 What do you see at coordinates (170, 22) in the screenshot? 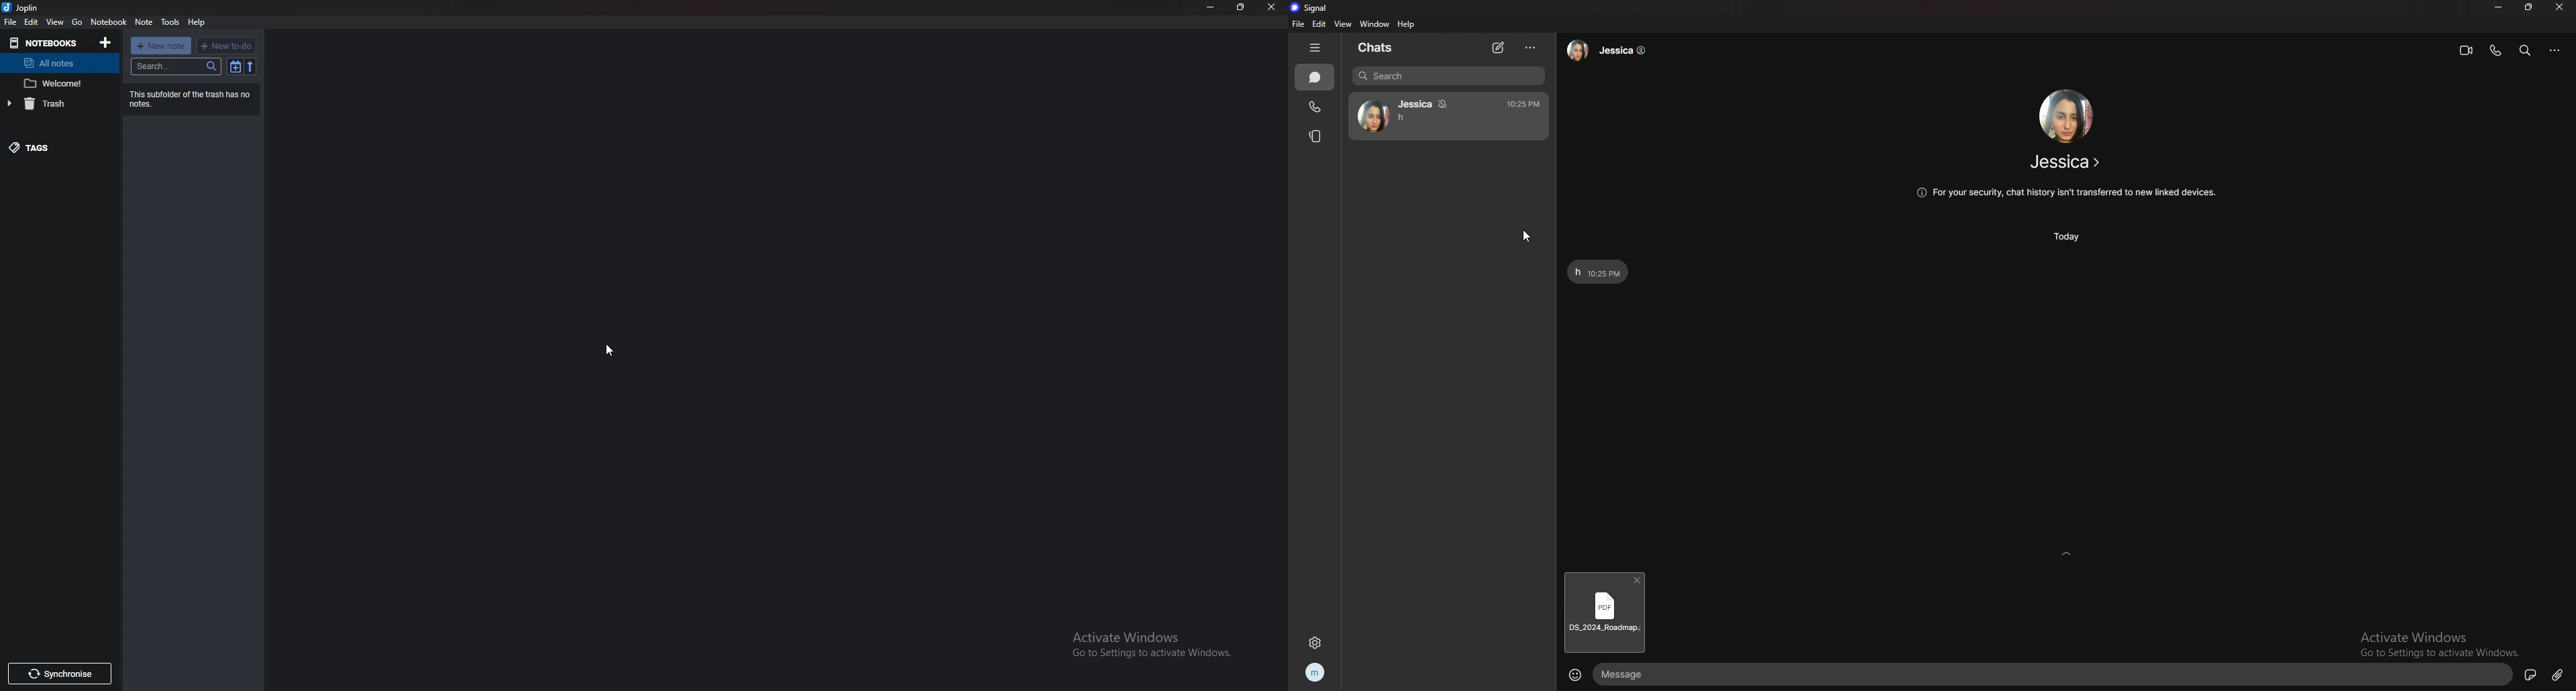
I see `tools` at bounding box center [170, 22].